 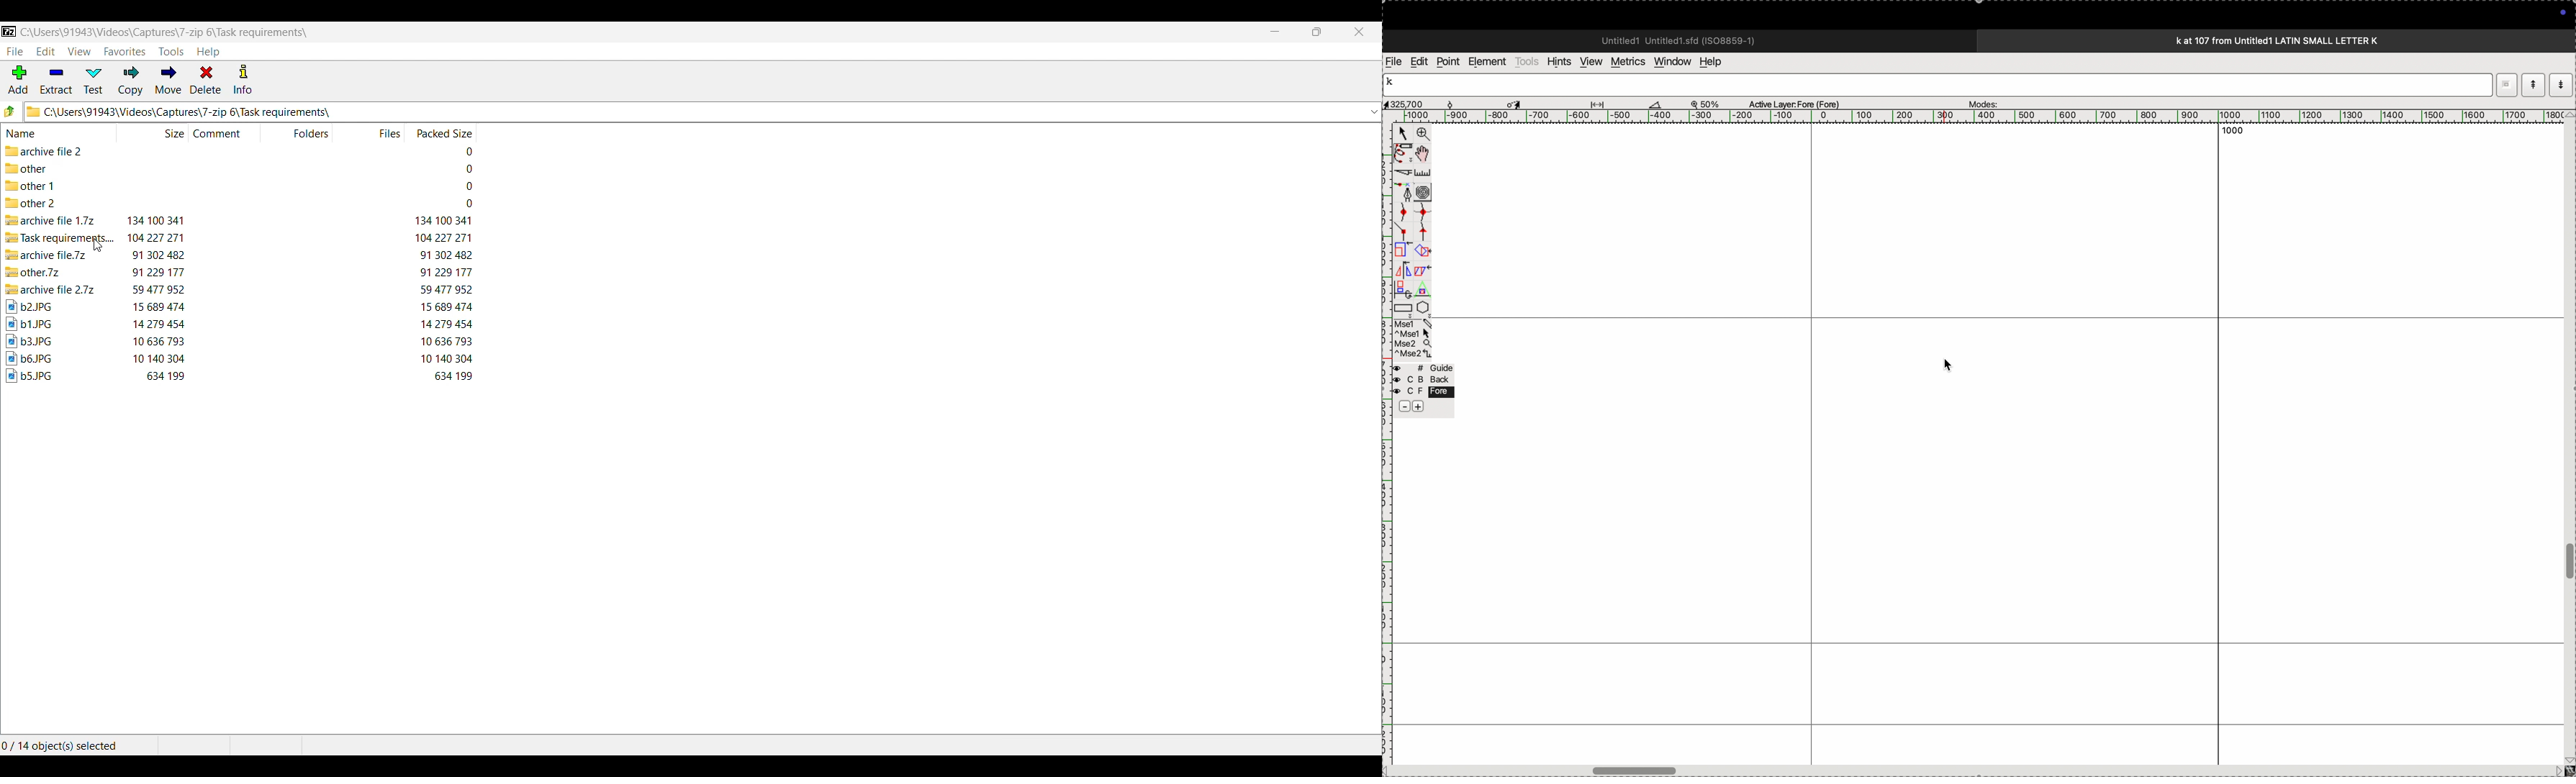 I want to click on Comment column, so click(x=225, y=132).